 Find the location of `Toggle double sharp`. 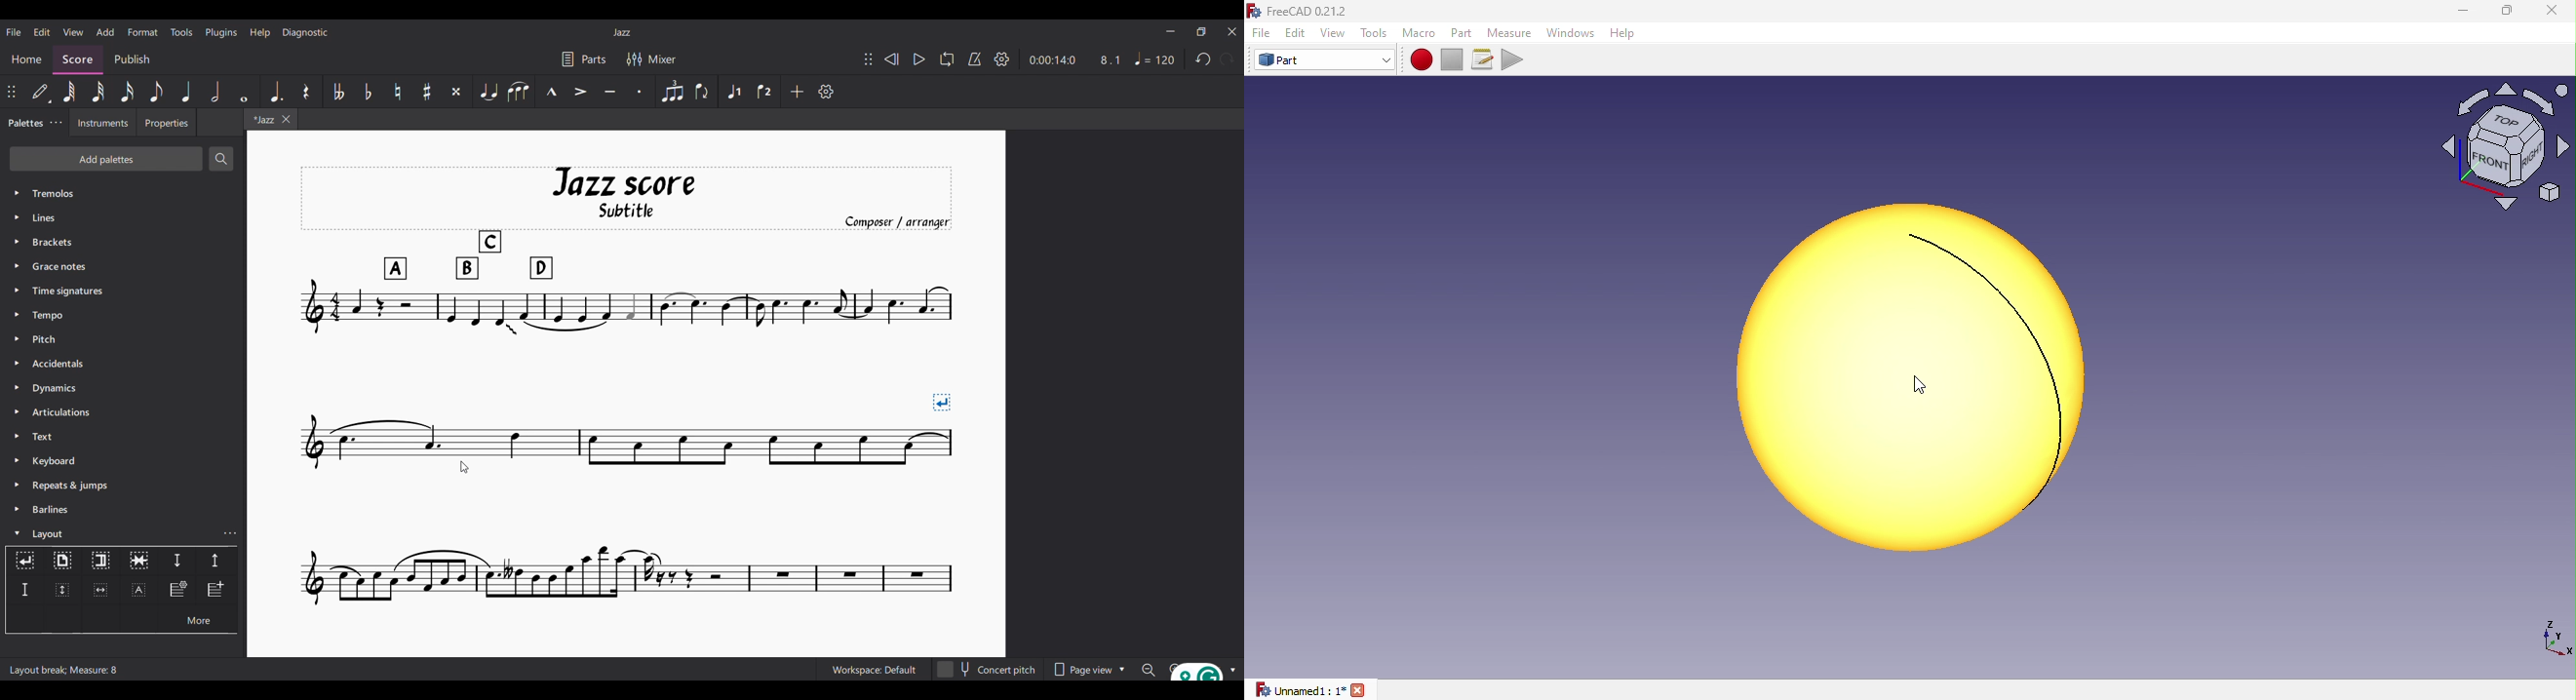

Toggle double sharp is located at coordinates (457, 91).